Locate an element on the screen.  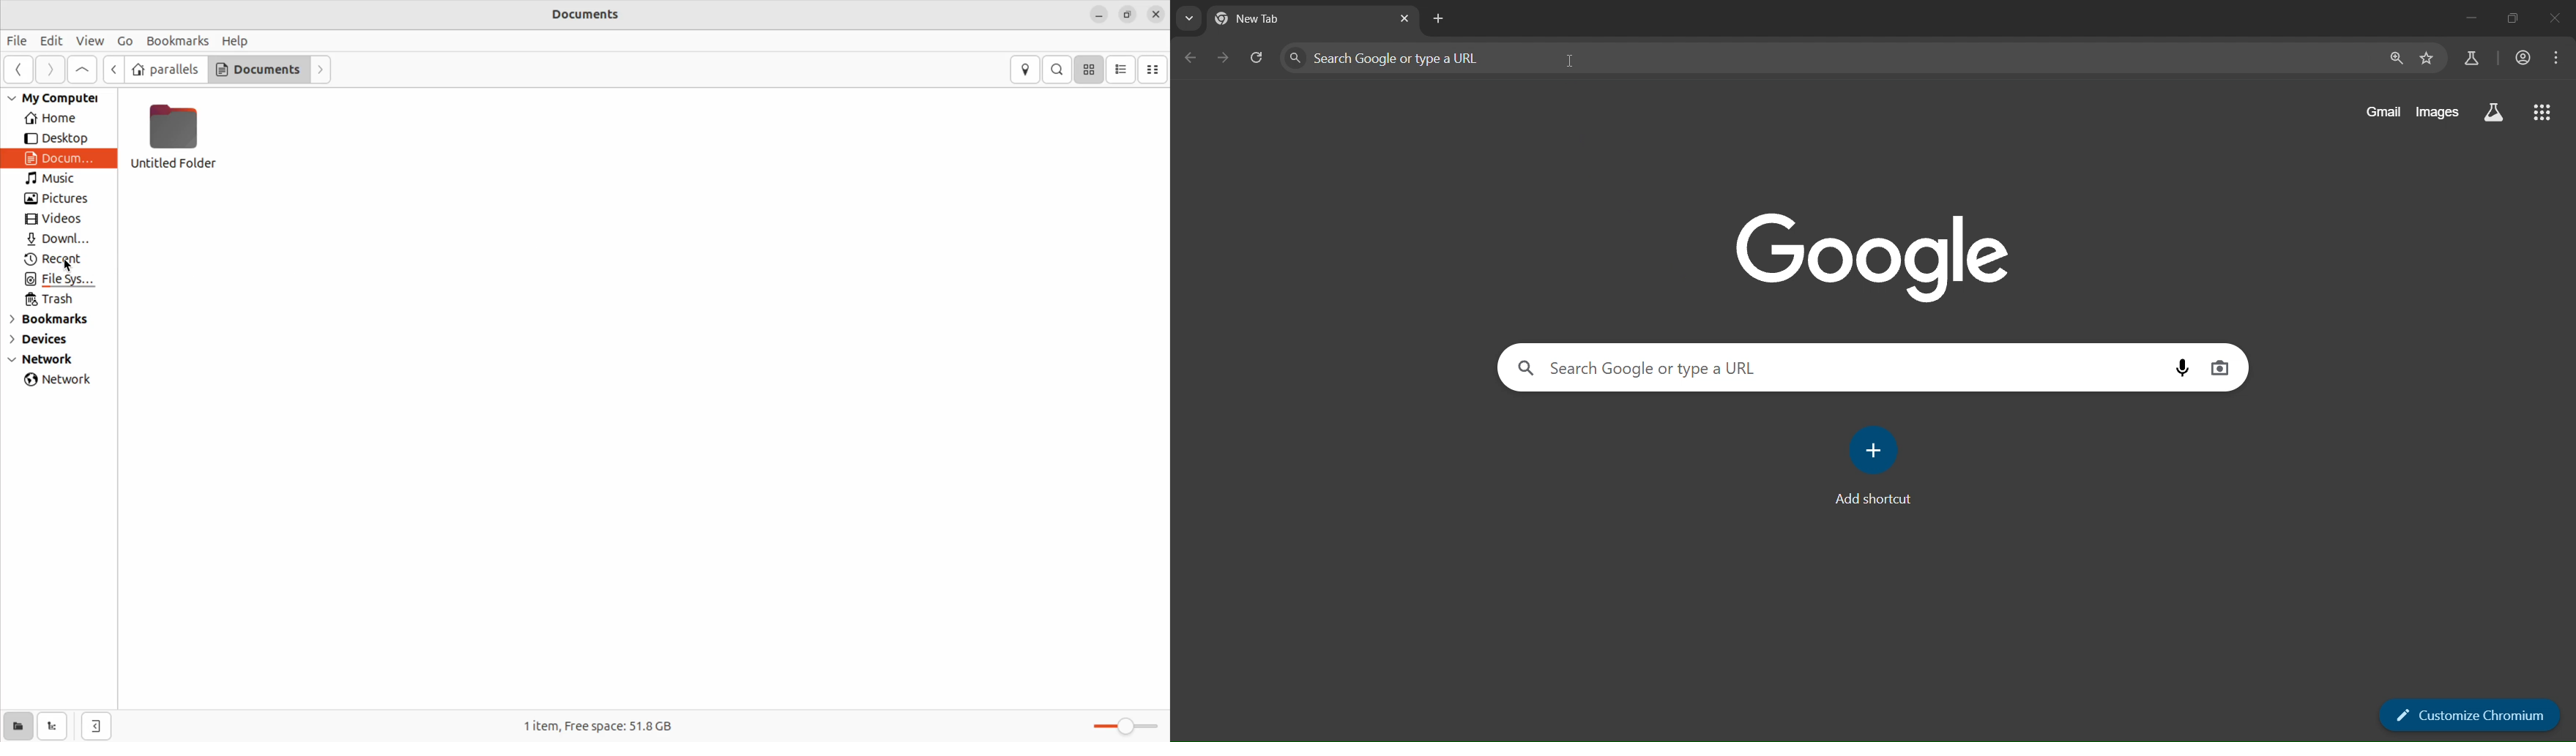
show places is located at coordinates (18, 727).